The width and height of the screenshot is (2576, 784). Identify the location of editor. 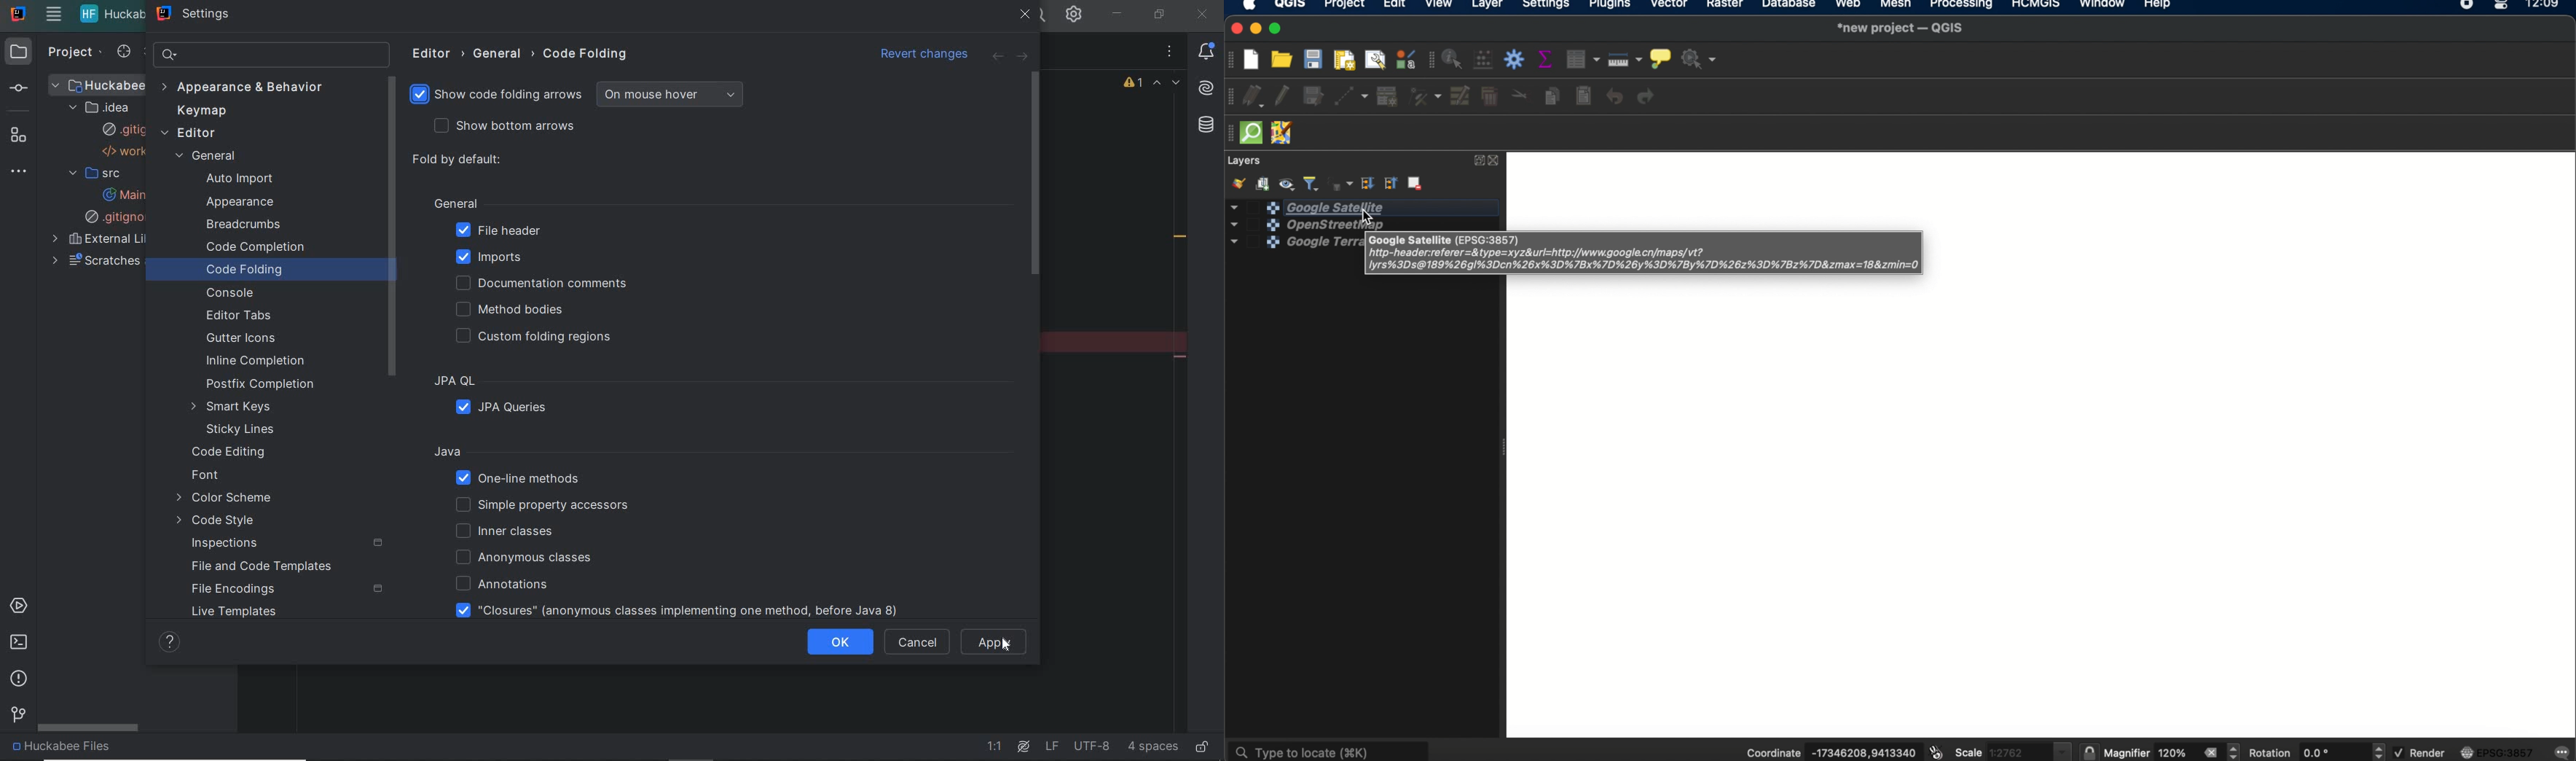
(192, 133).